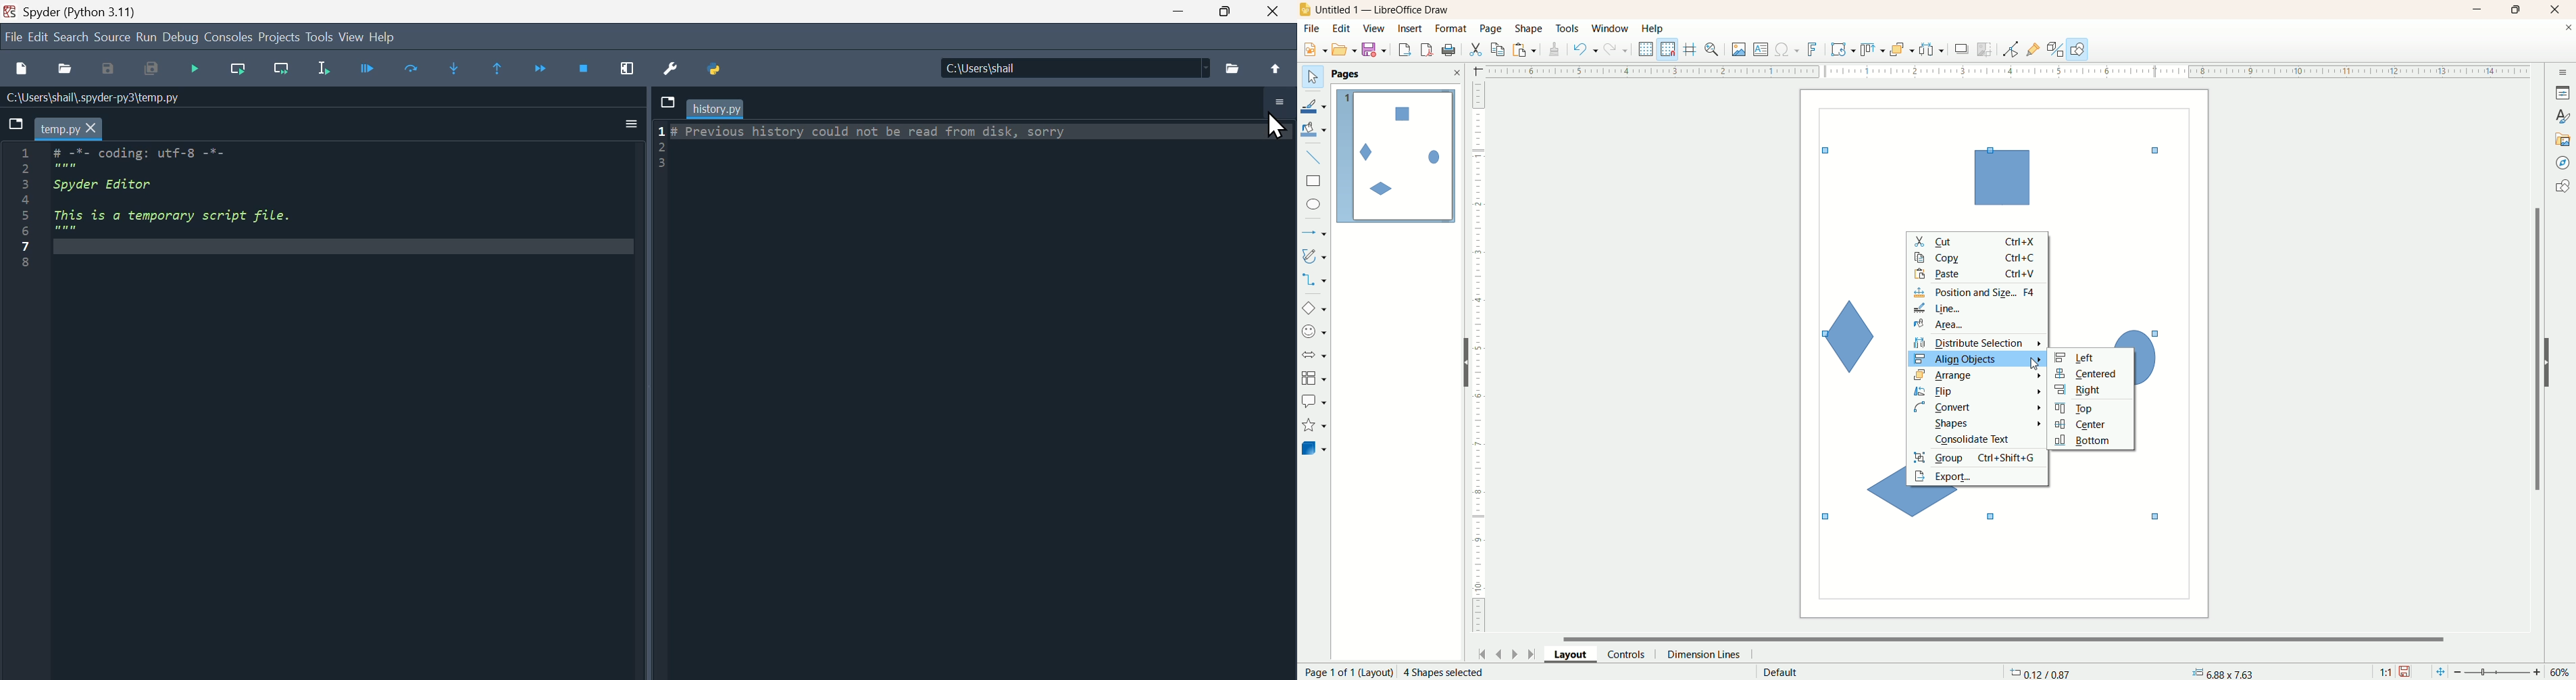 This screenshot has width=2576, height=700. What do you see at coordinates (1555, 47) in the screenshot?
I see `clone formatting` at bounding box center [1555, 47].